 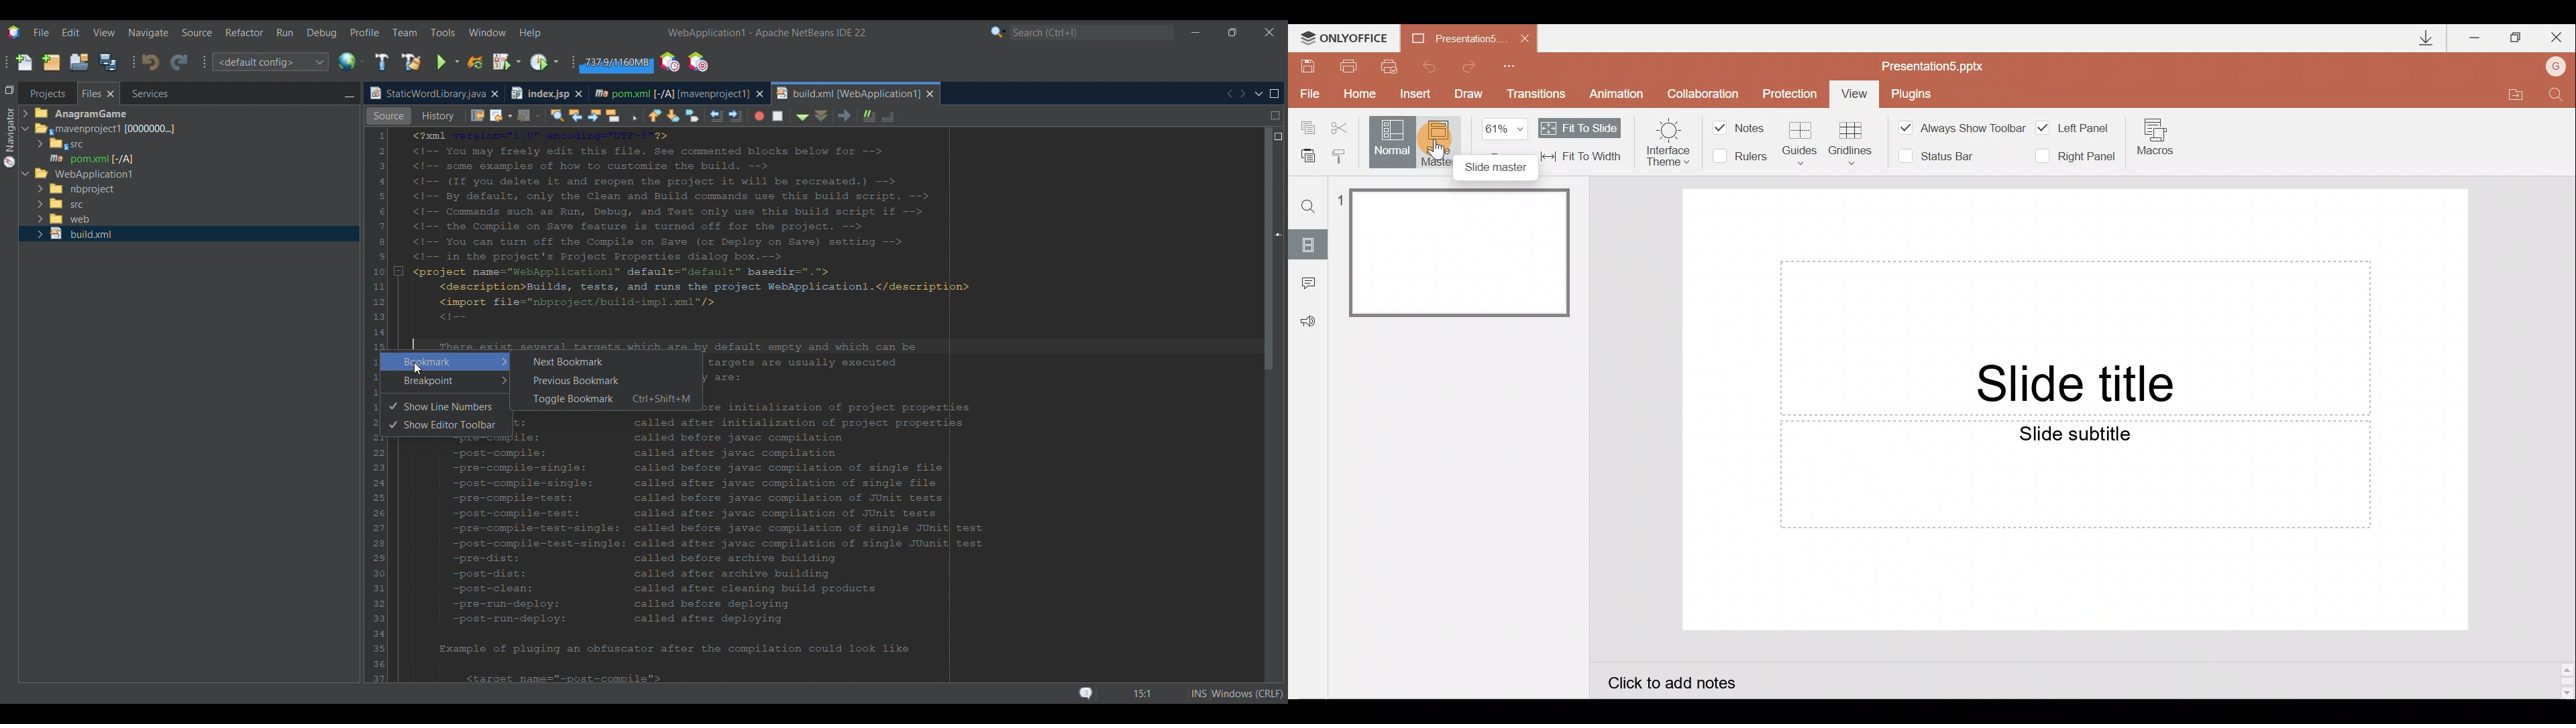 What do you see at coordinates (1705, 93) in the screenshot?
I see `Collaboration` at bounding box center [1705, 93].